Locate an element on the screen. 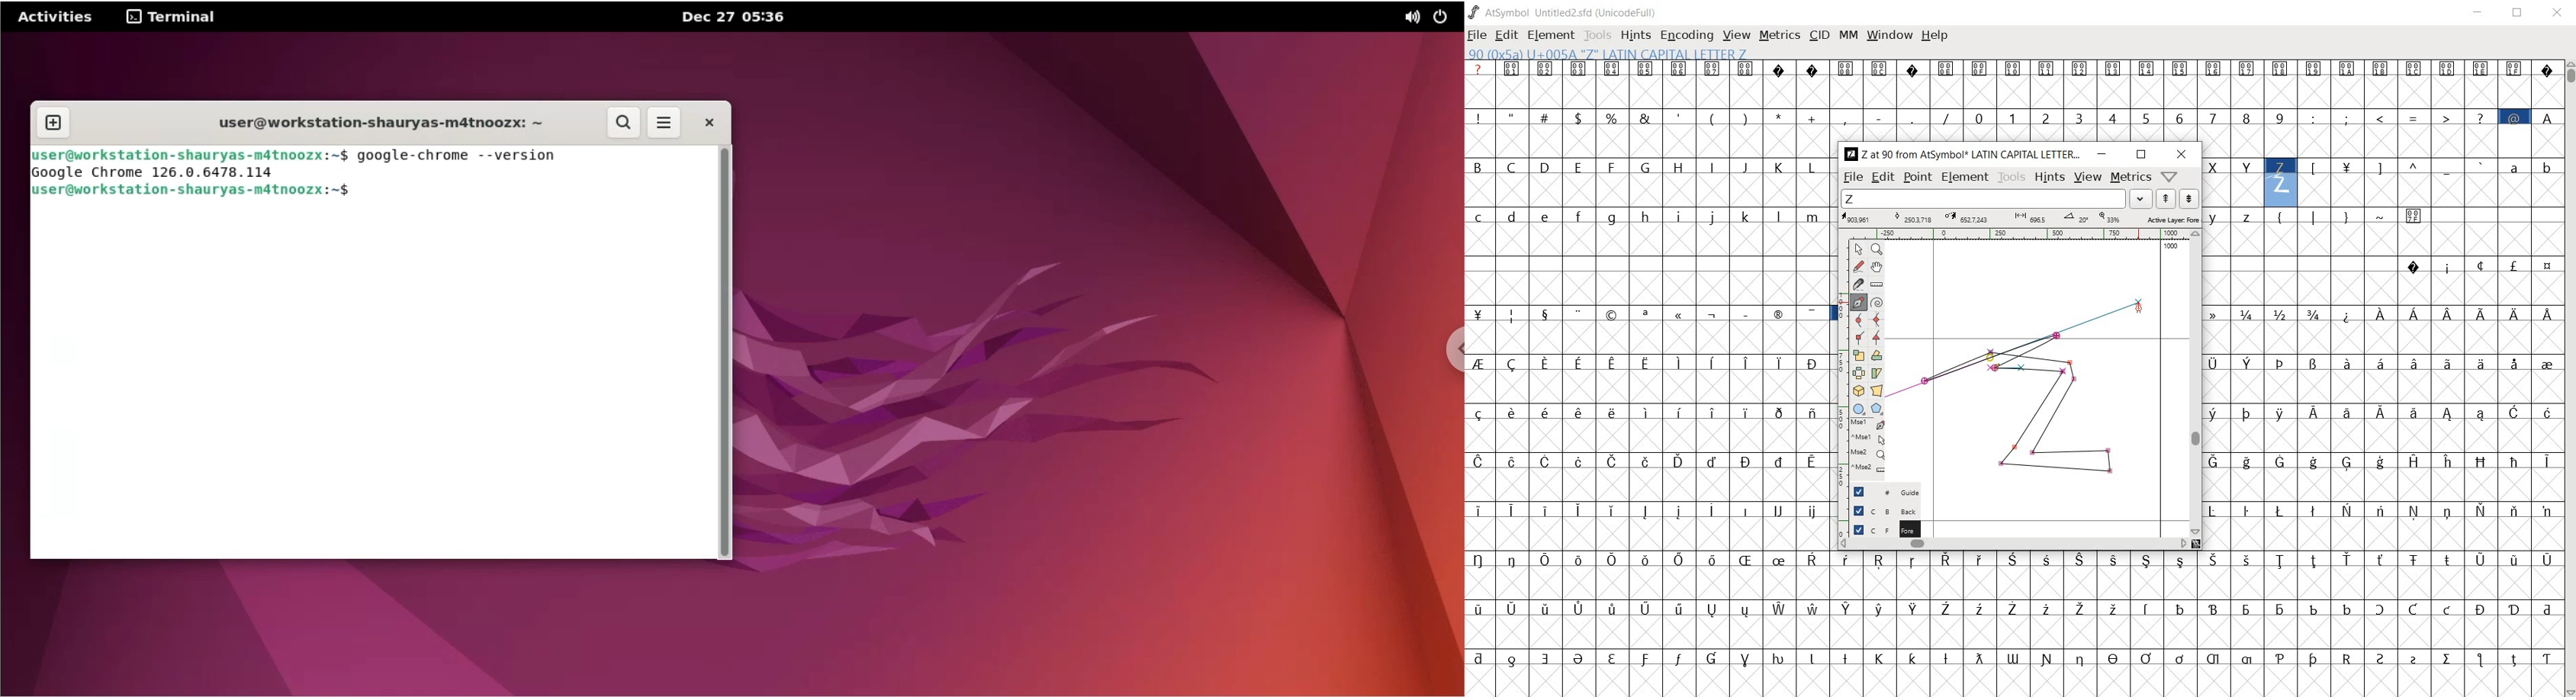 The width and height of the screenshot is (2576, 700). creative tail designed is located at coordinates (2023, 351).